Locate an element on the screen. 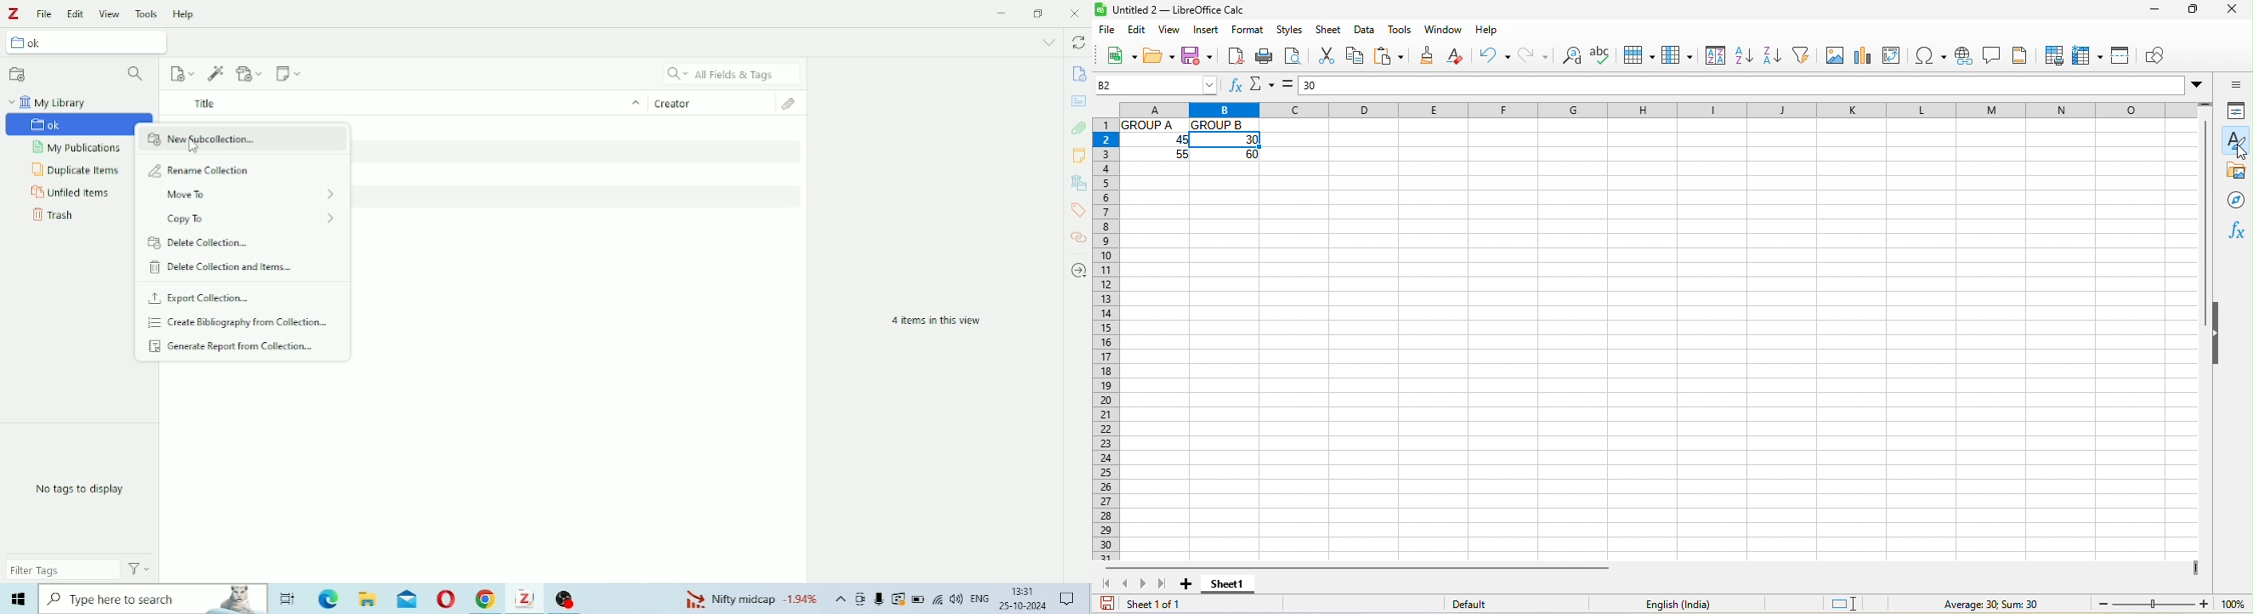 The image size is (2268, 616). Generate Report from Collection is located at coordinates (235, 346).